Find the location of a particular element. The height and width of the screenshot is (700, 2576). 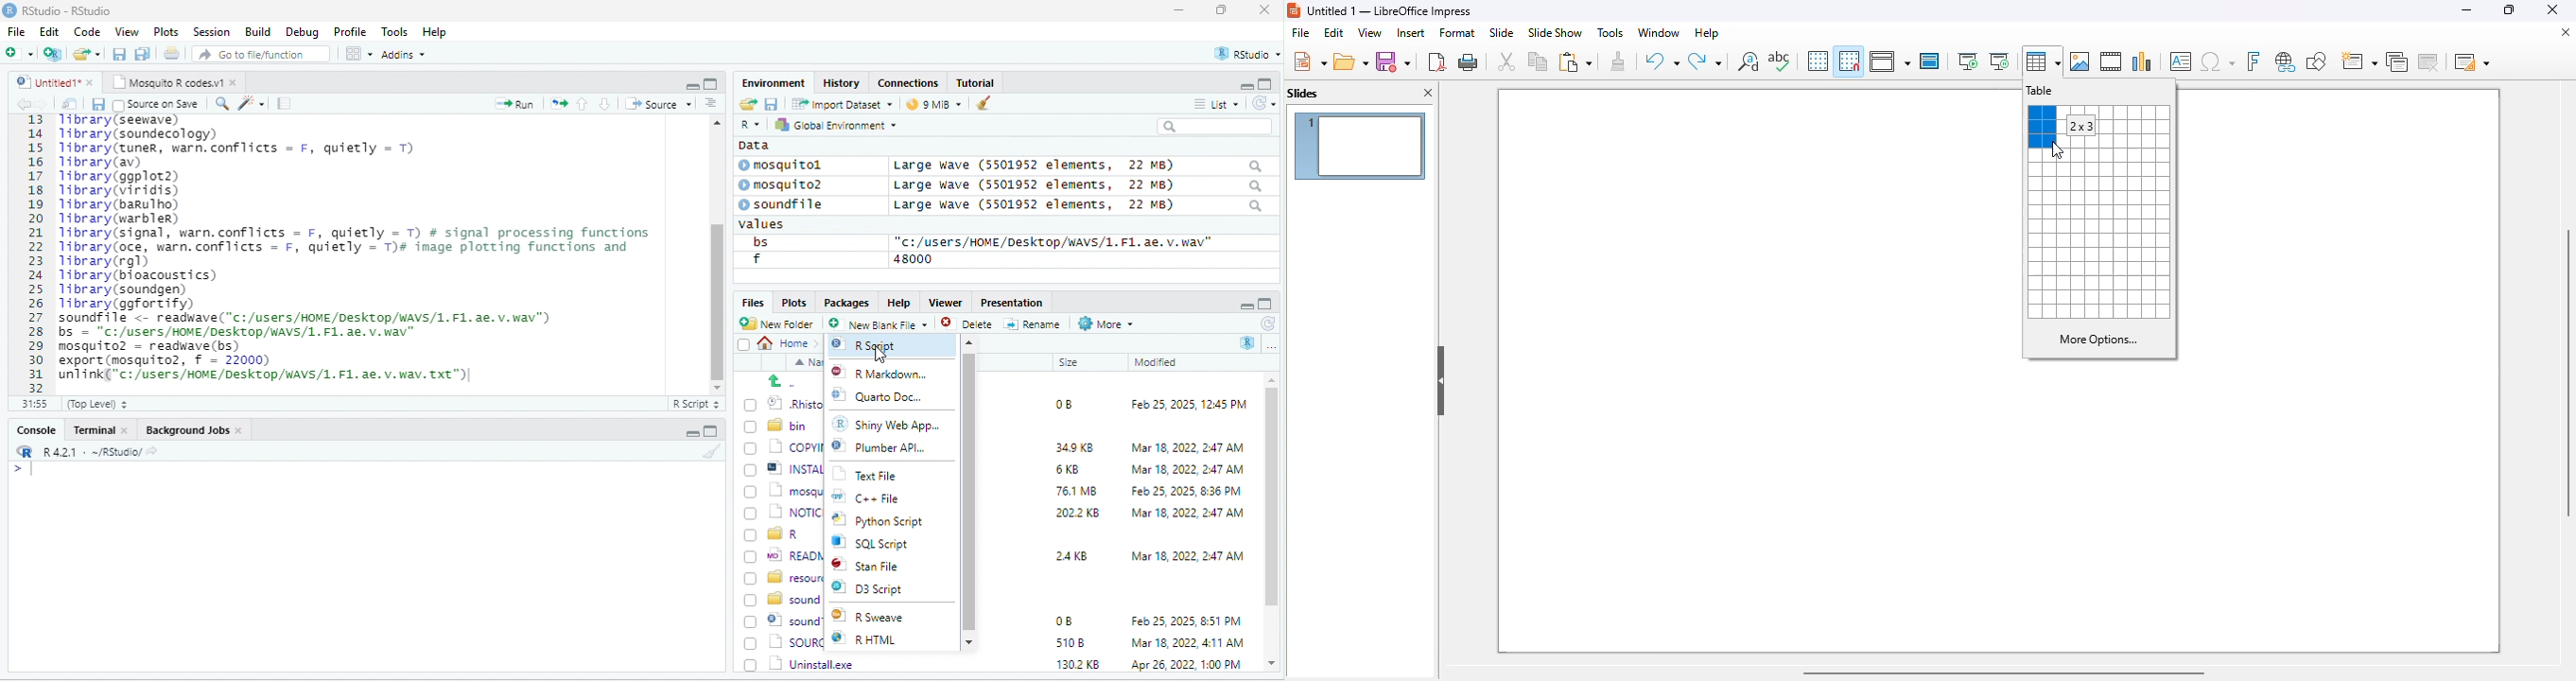

New Folder is located at coordinates (781, 324).